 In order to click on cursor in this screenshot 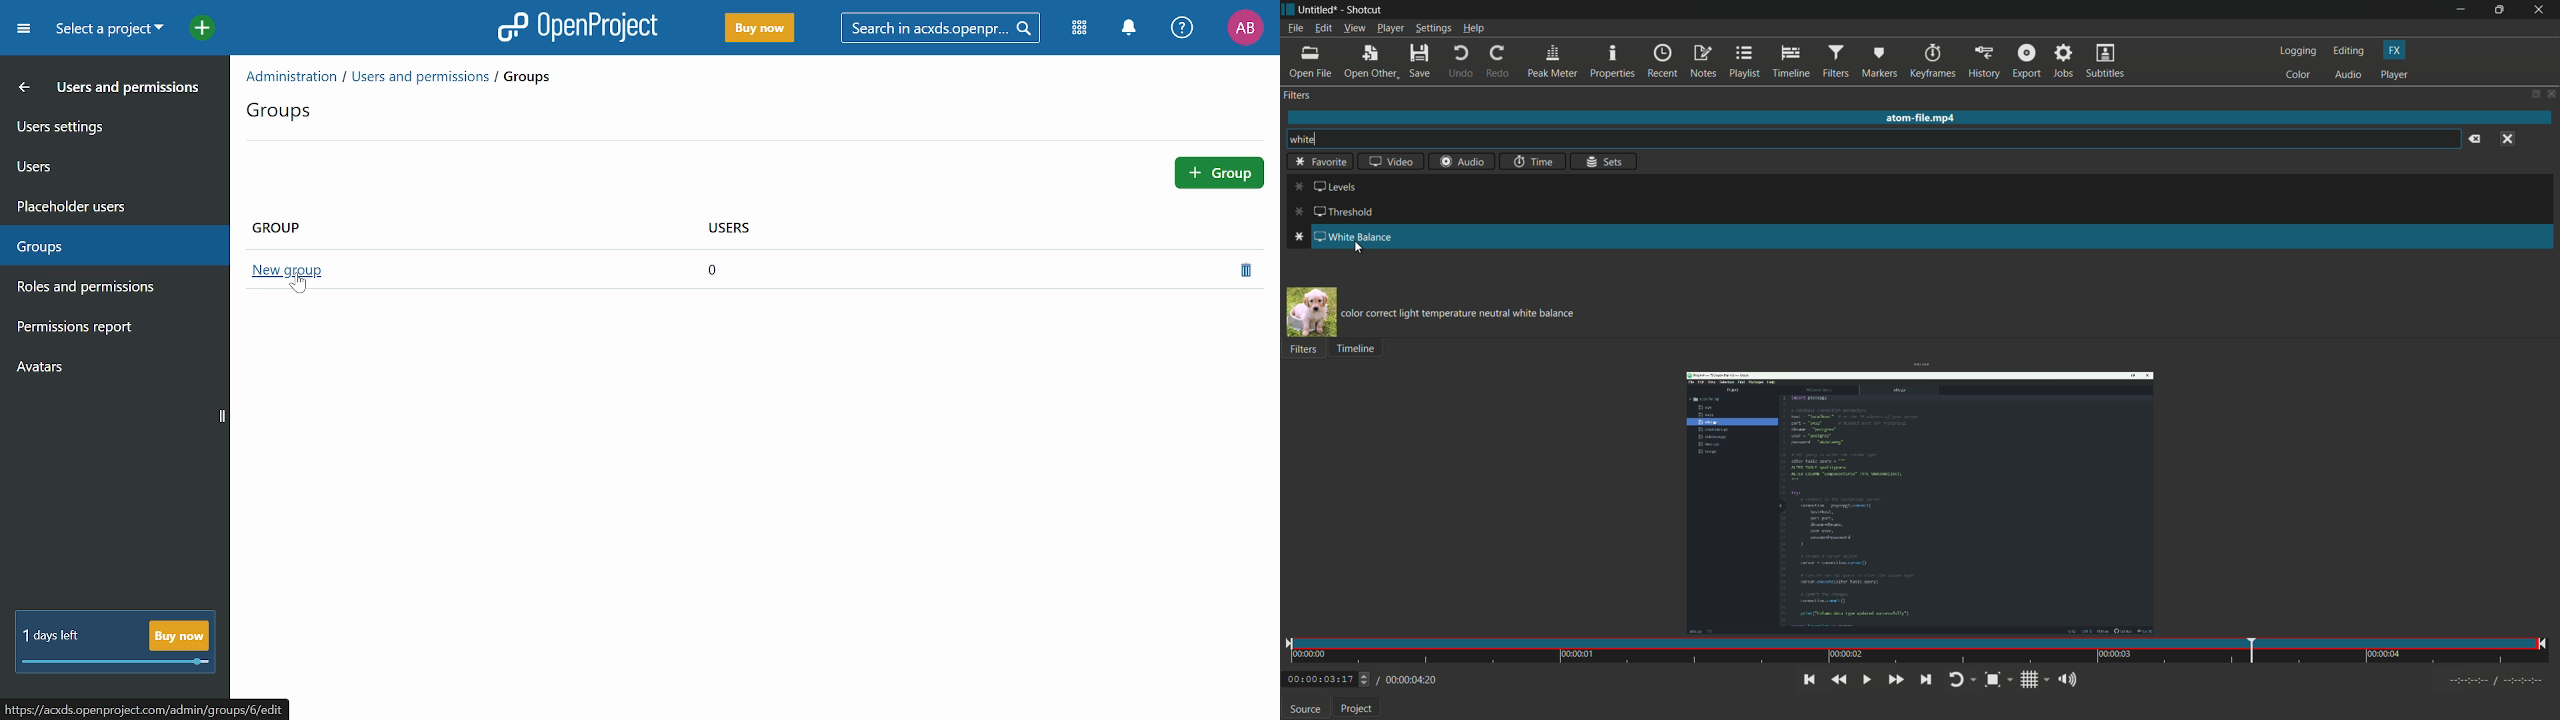, I will do `click(293, 286)`.